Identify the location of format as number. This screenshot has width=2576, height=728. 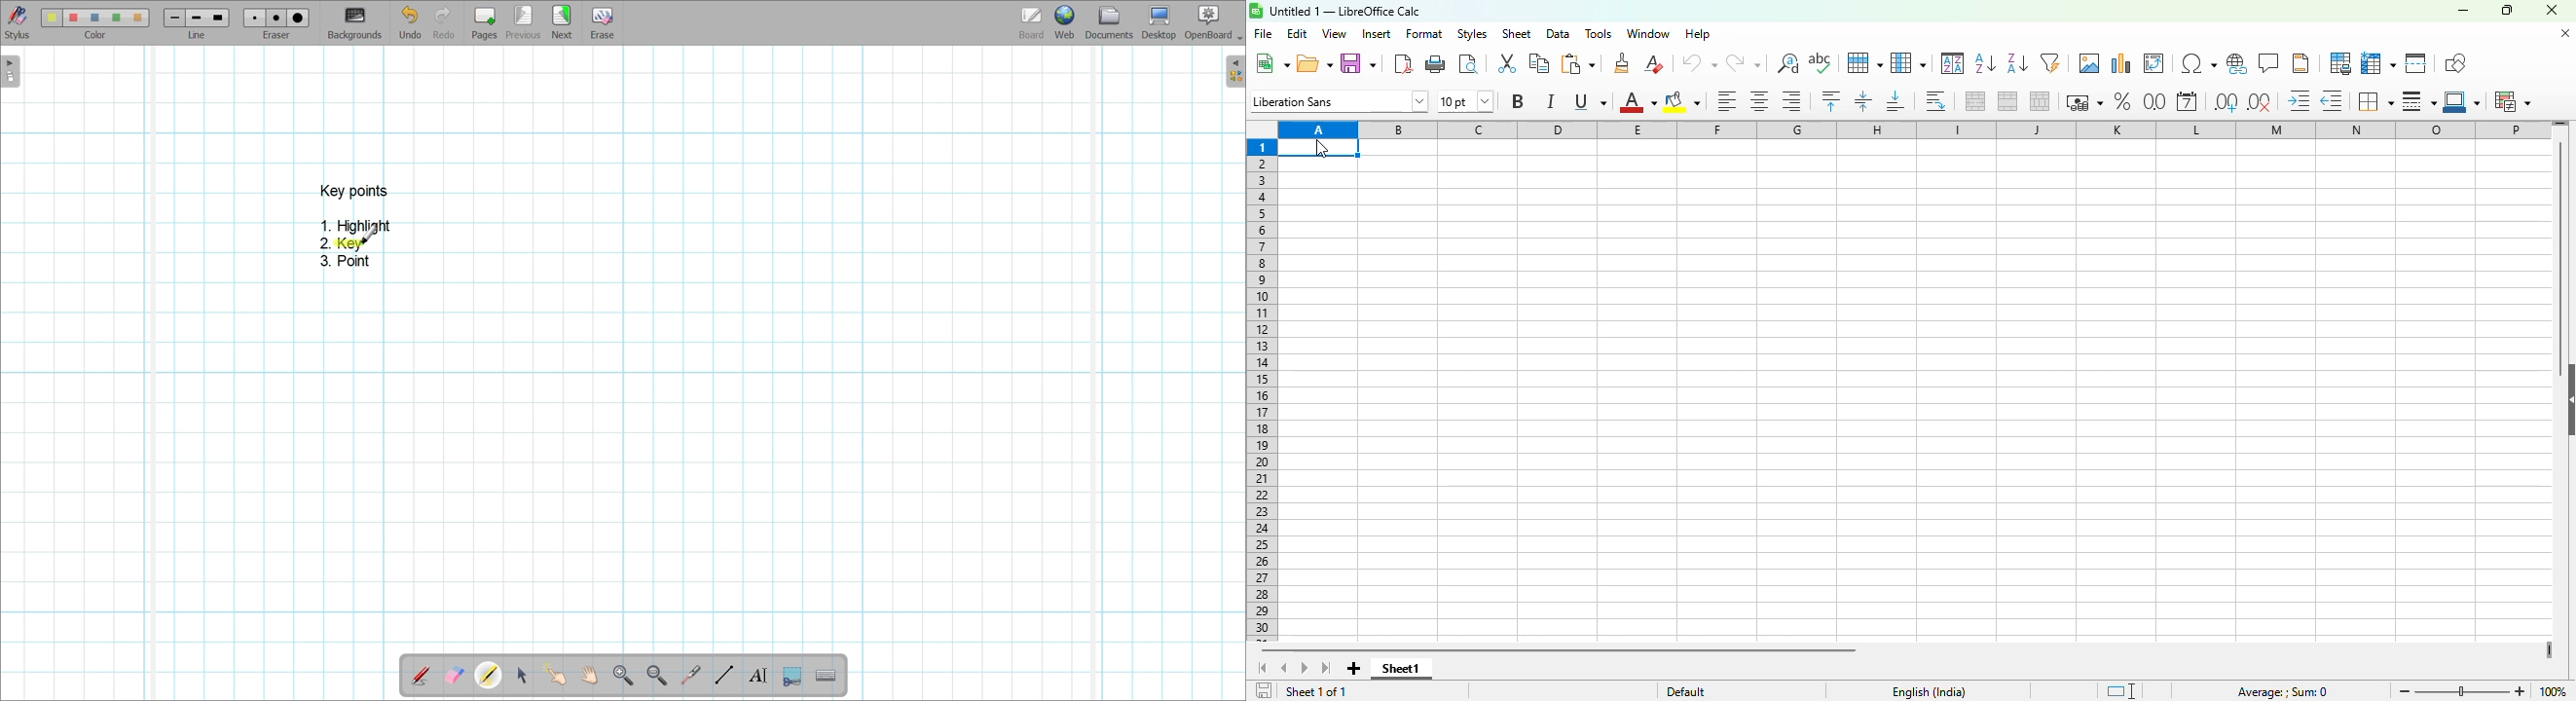
(2154, 100).